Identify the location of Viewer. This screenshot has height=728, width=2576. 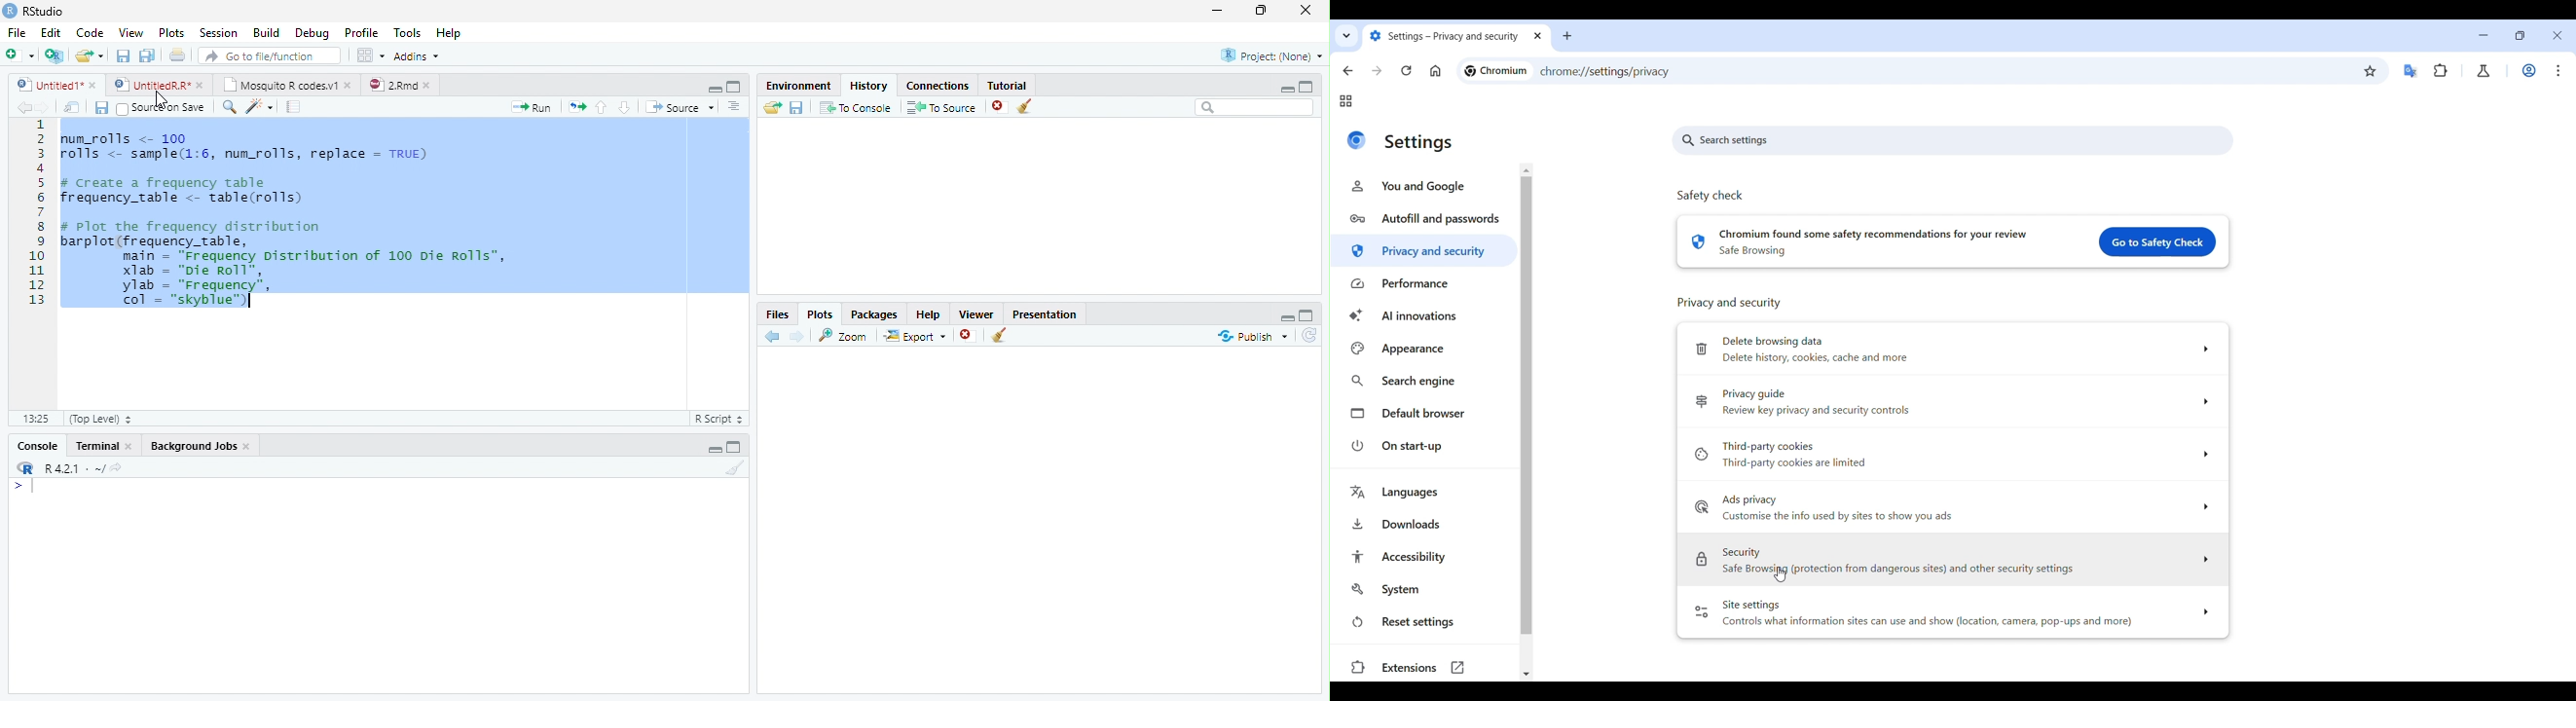
(975, 313).